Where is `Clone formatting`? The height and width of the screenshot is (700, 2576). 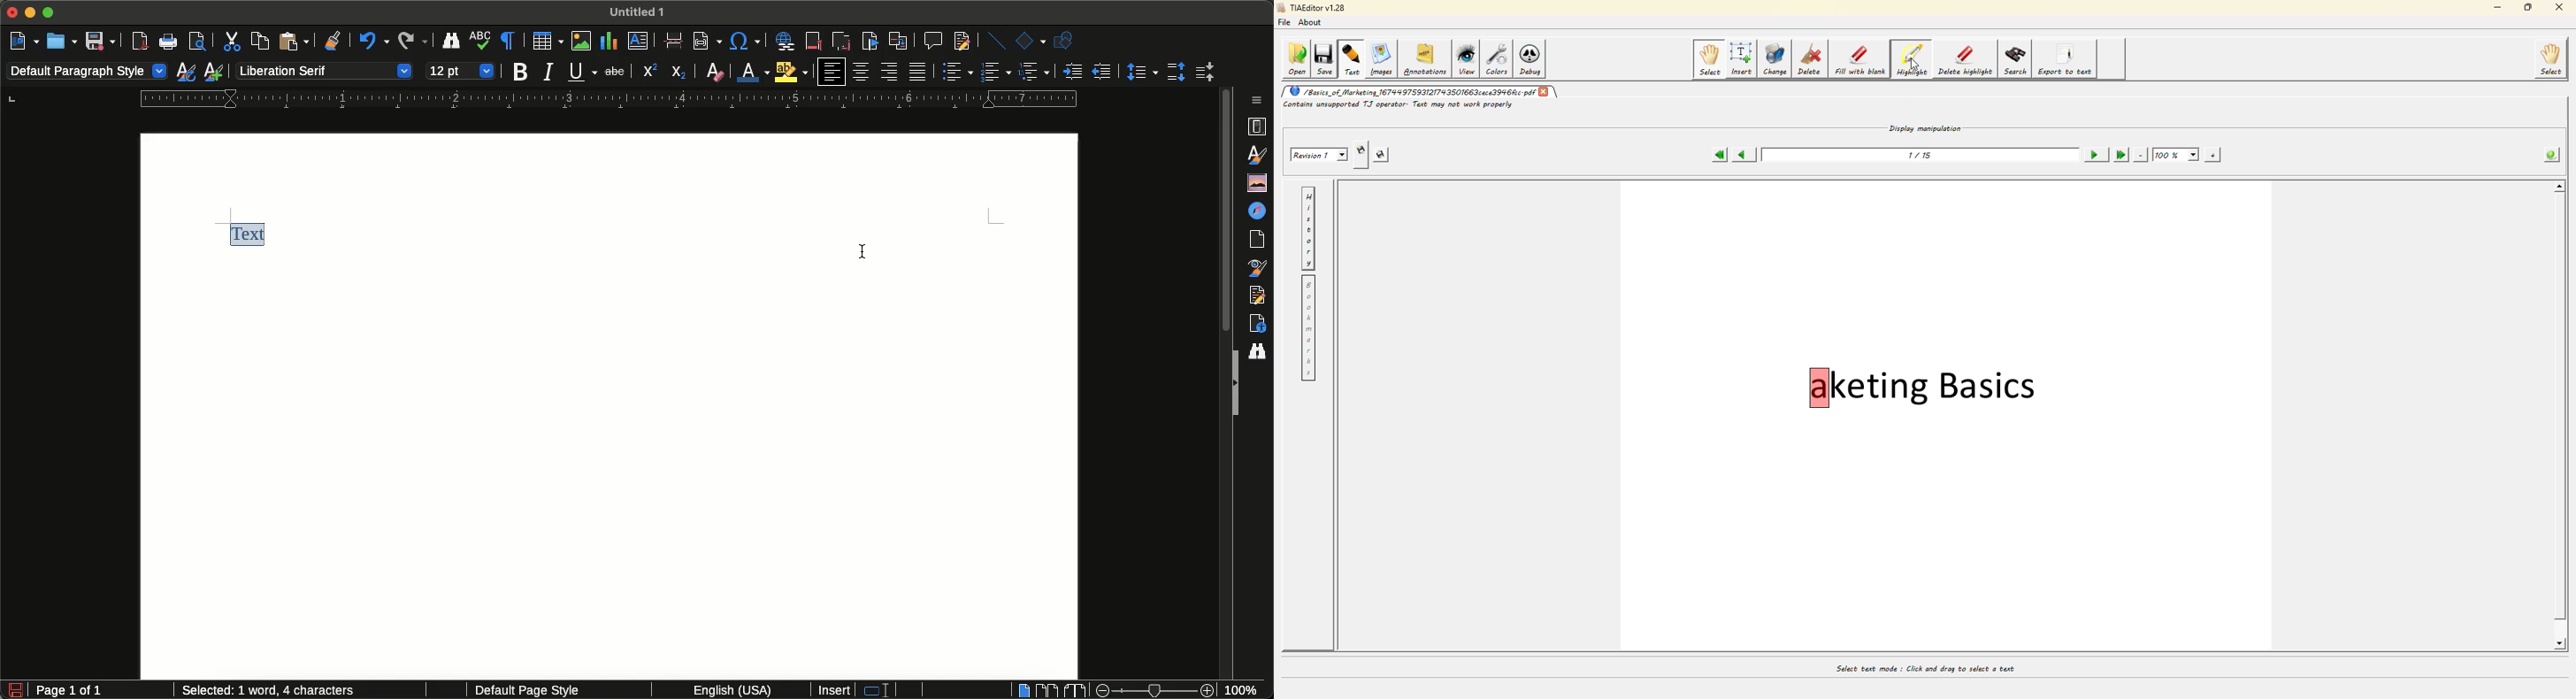
Clone formatting is located at coordinates (334, 42).